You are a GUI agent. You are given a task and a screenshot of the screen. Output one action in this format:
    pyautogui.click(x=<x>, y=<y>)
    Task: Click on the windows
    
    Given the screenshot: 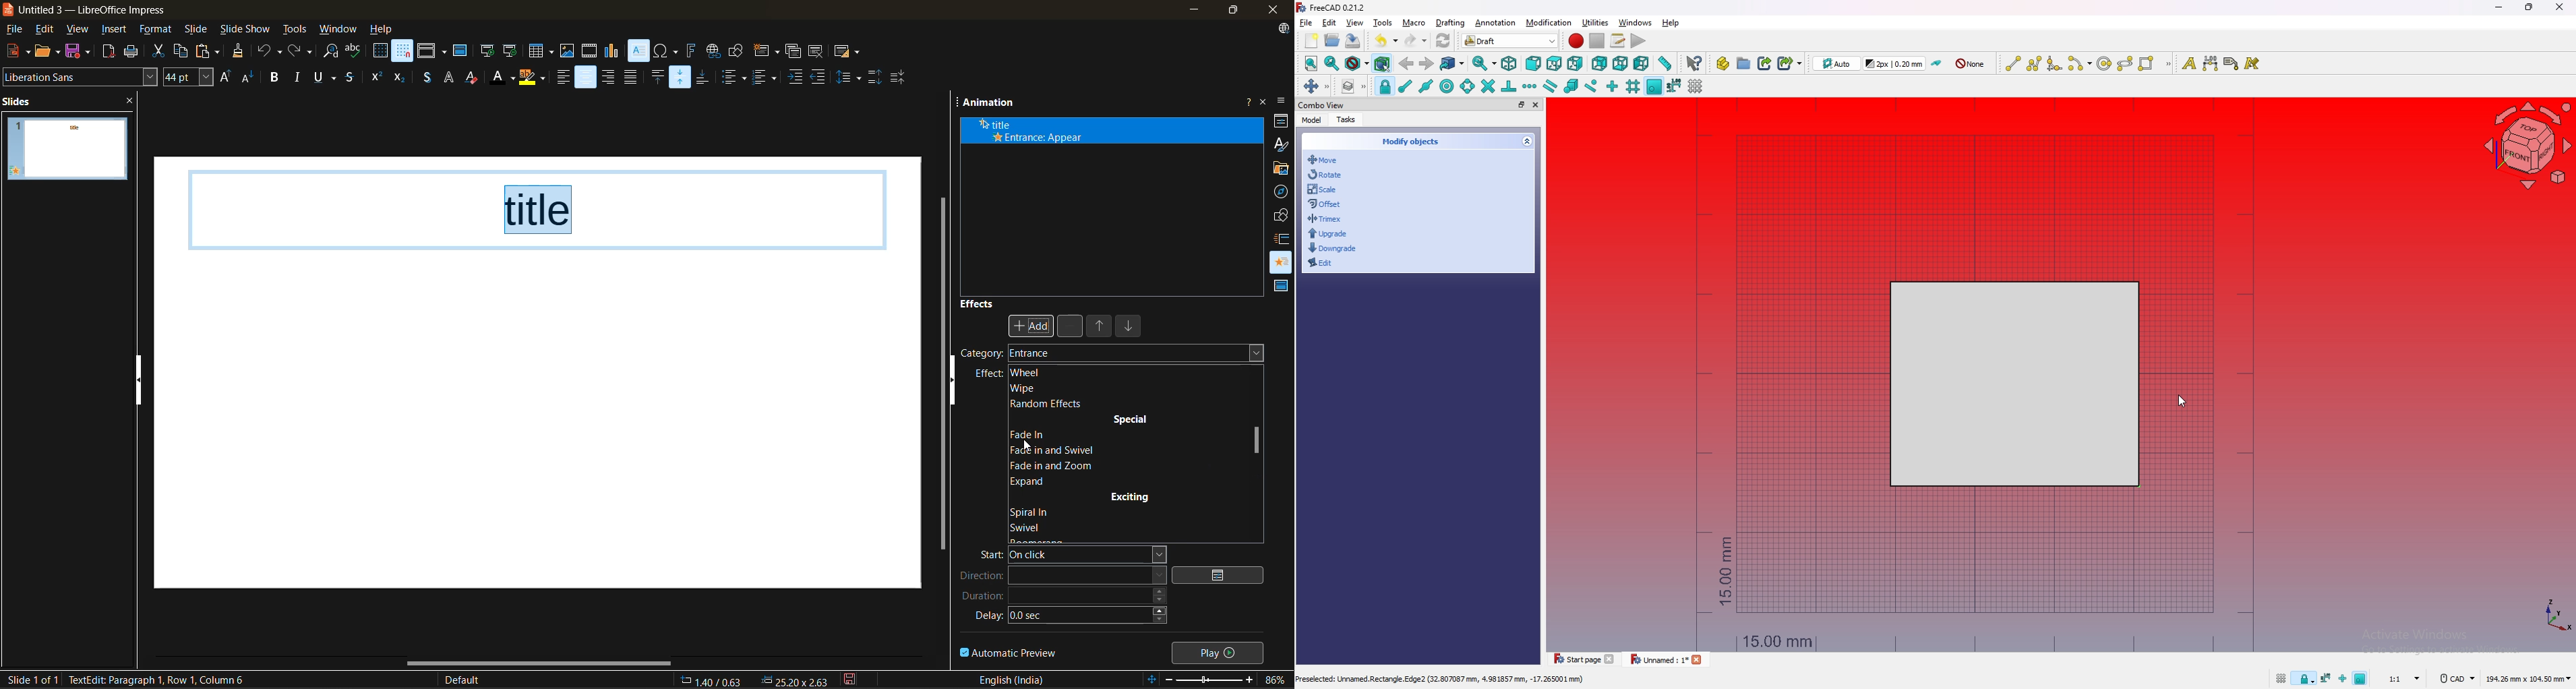 What is the action you would take?
    pyautogui.click(x=1634, y=23)
    